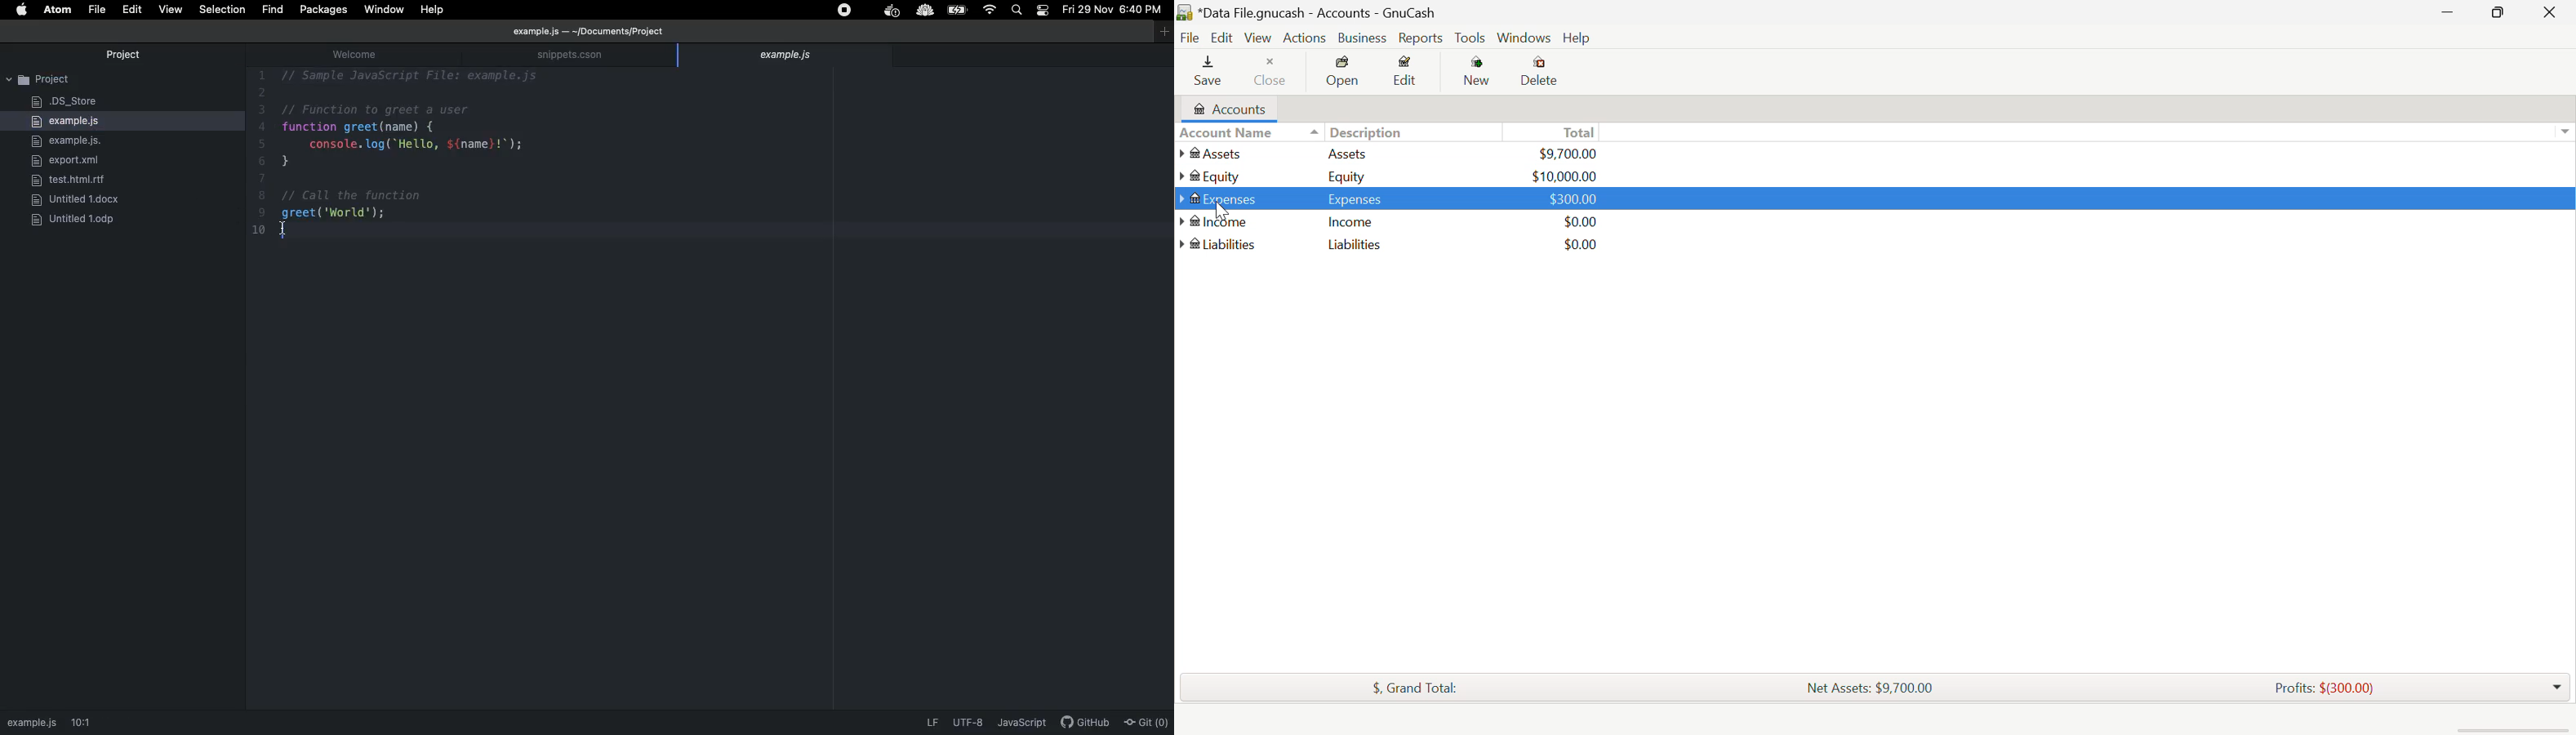 The image size is (2576, 756). What do you see at coordinates (959, 10) in the screenshot?
I see `Charge` at bounding box center [959, 10].